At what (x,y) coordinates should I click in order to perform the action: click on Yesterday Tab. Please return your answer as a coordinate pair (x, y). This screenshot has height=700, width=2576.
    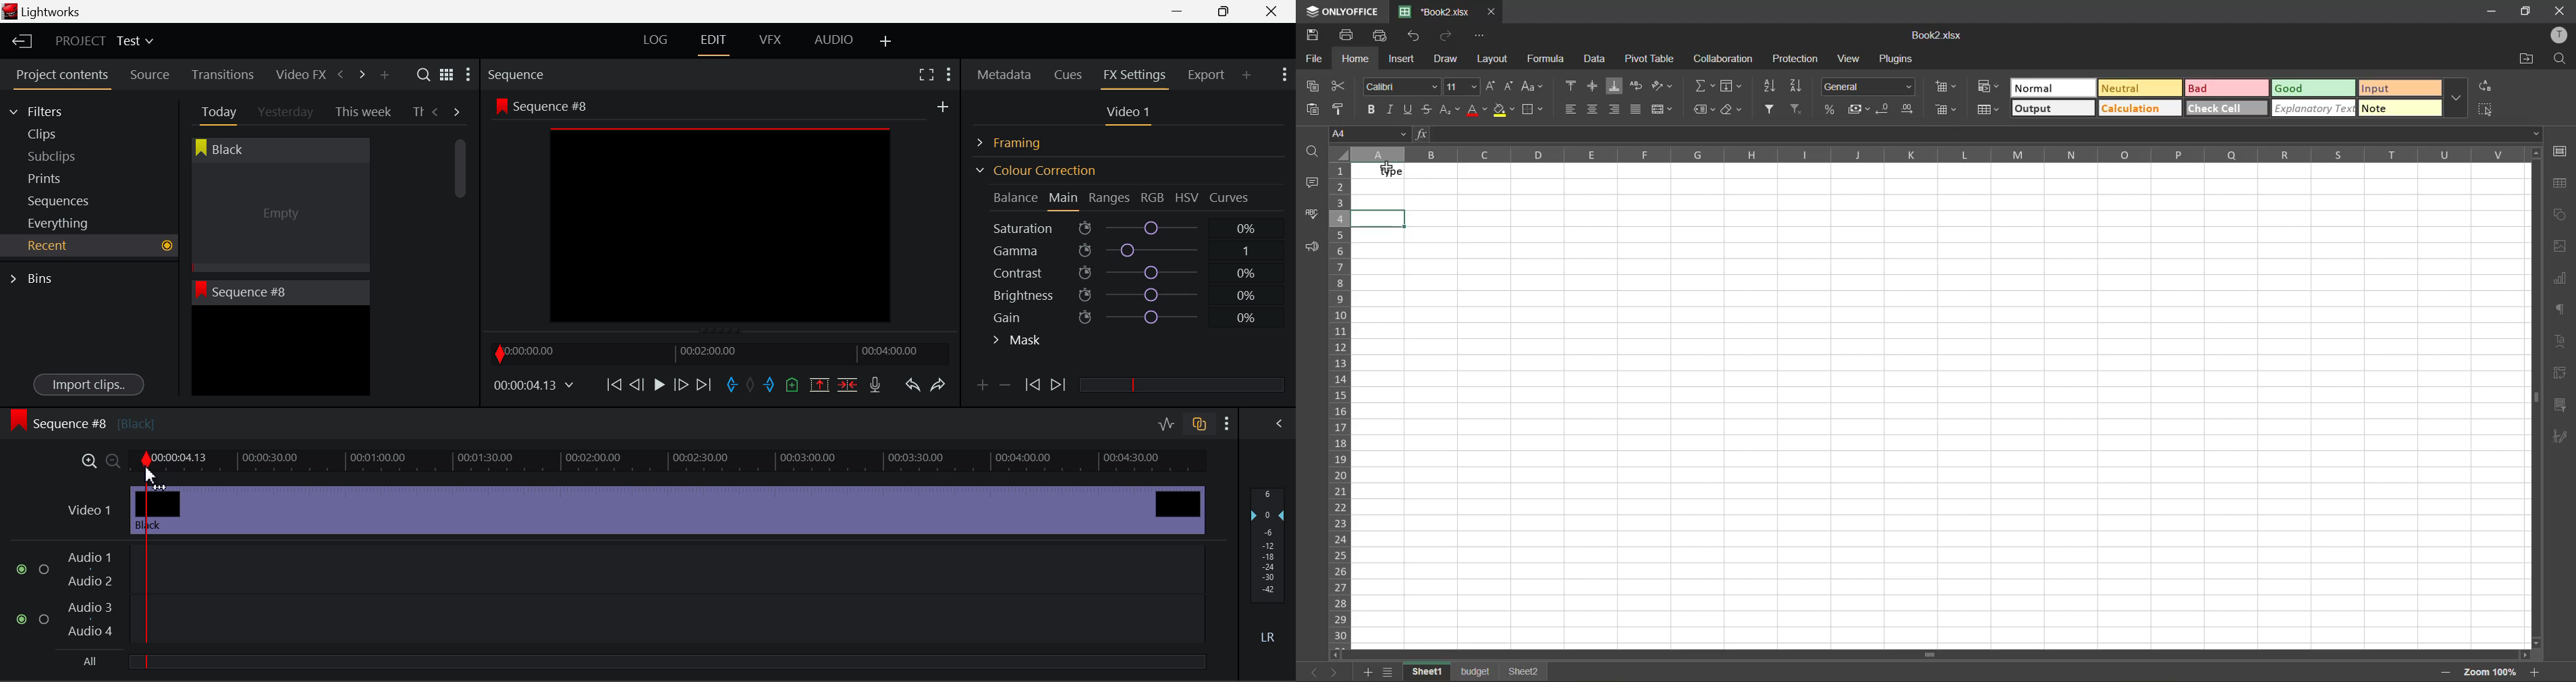
    Looking at the image, I should click on (287, 113).